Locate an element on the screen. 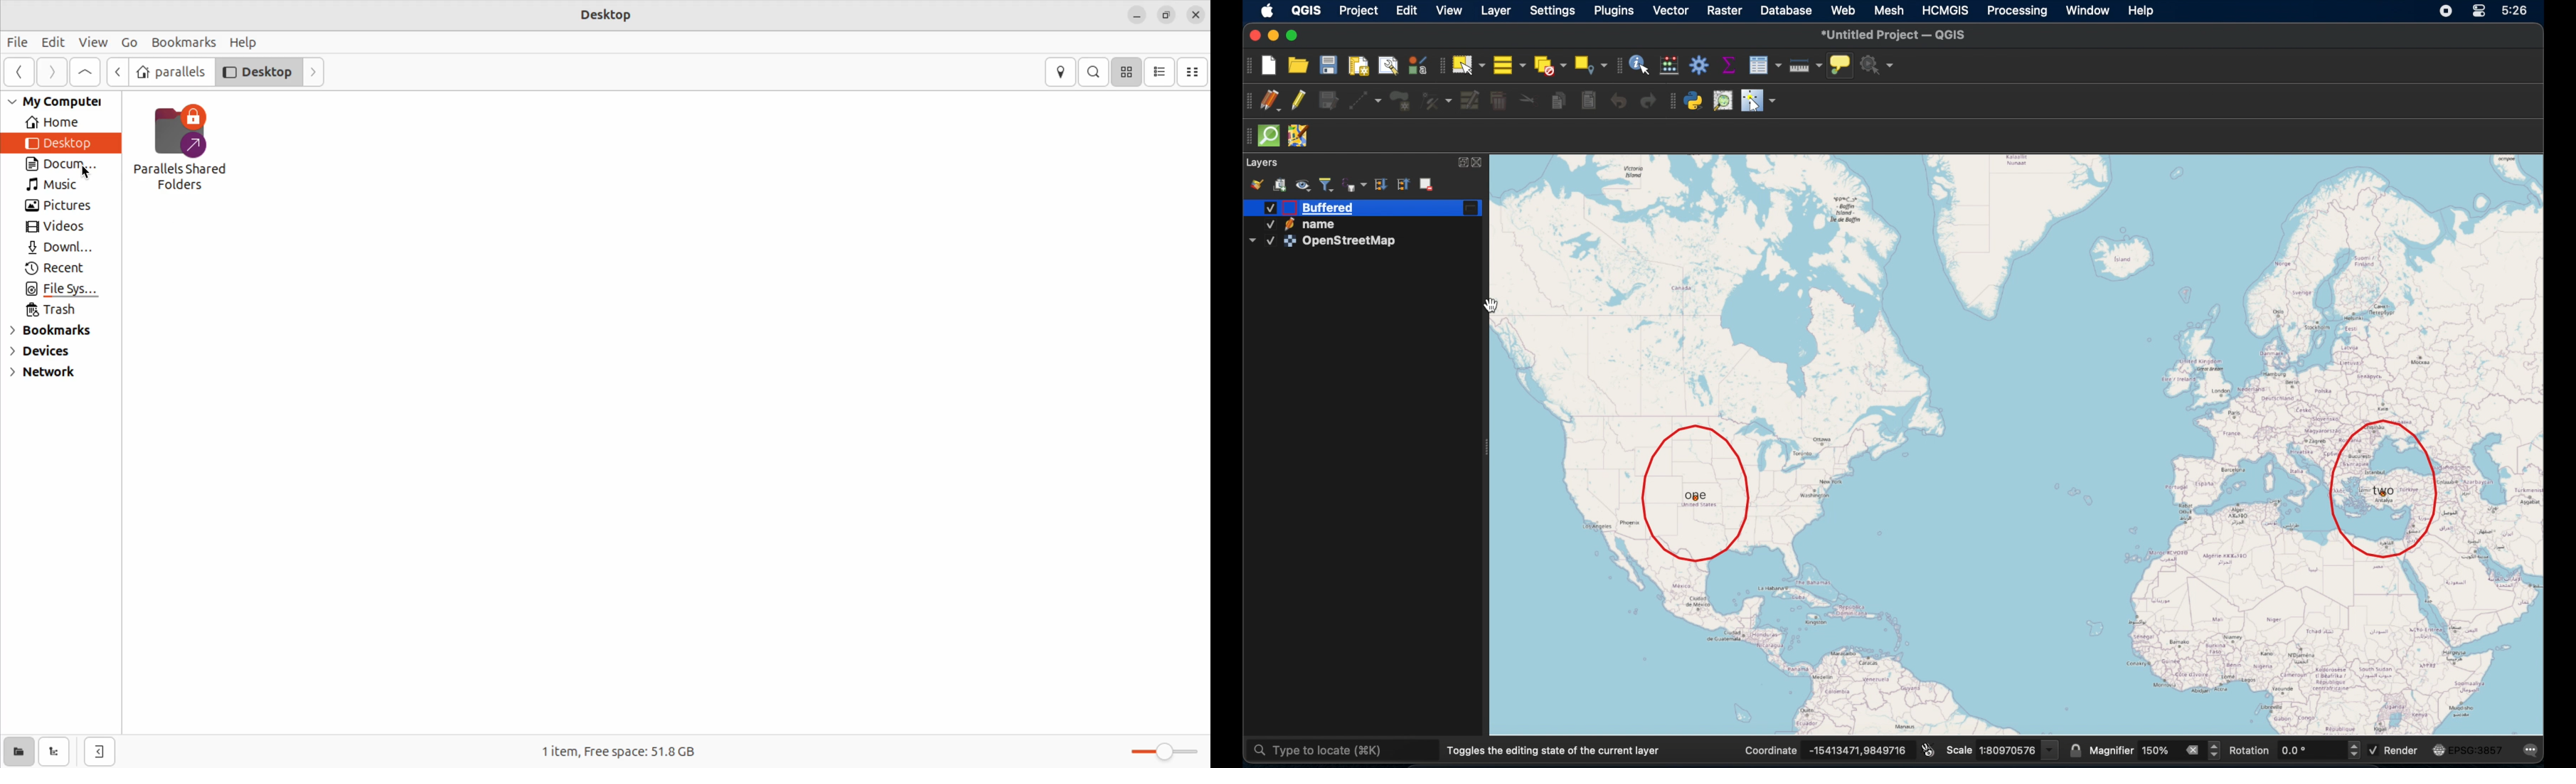 The image size is (2576, 784). expand all is located at coordinates (1379, 185).